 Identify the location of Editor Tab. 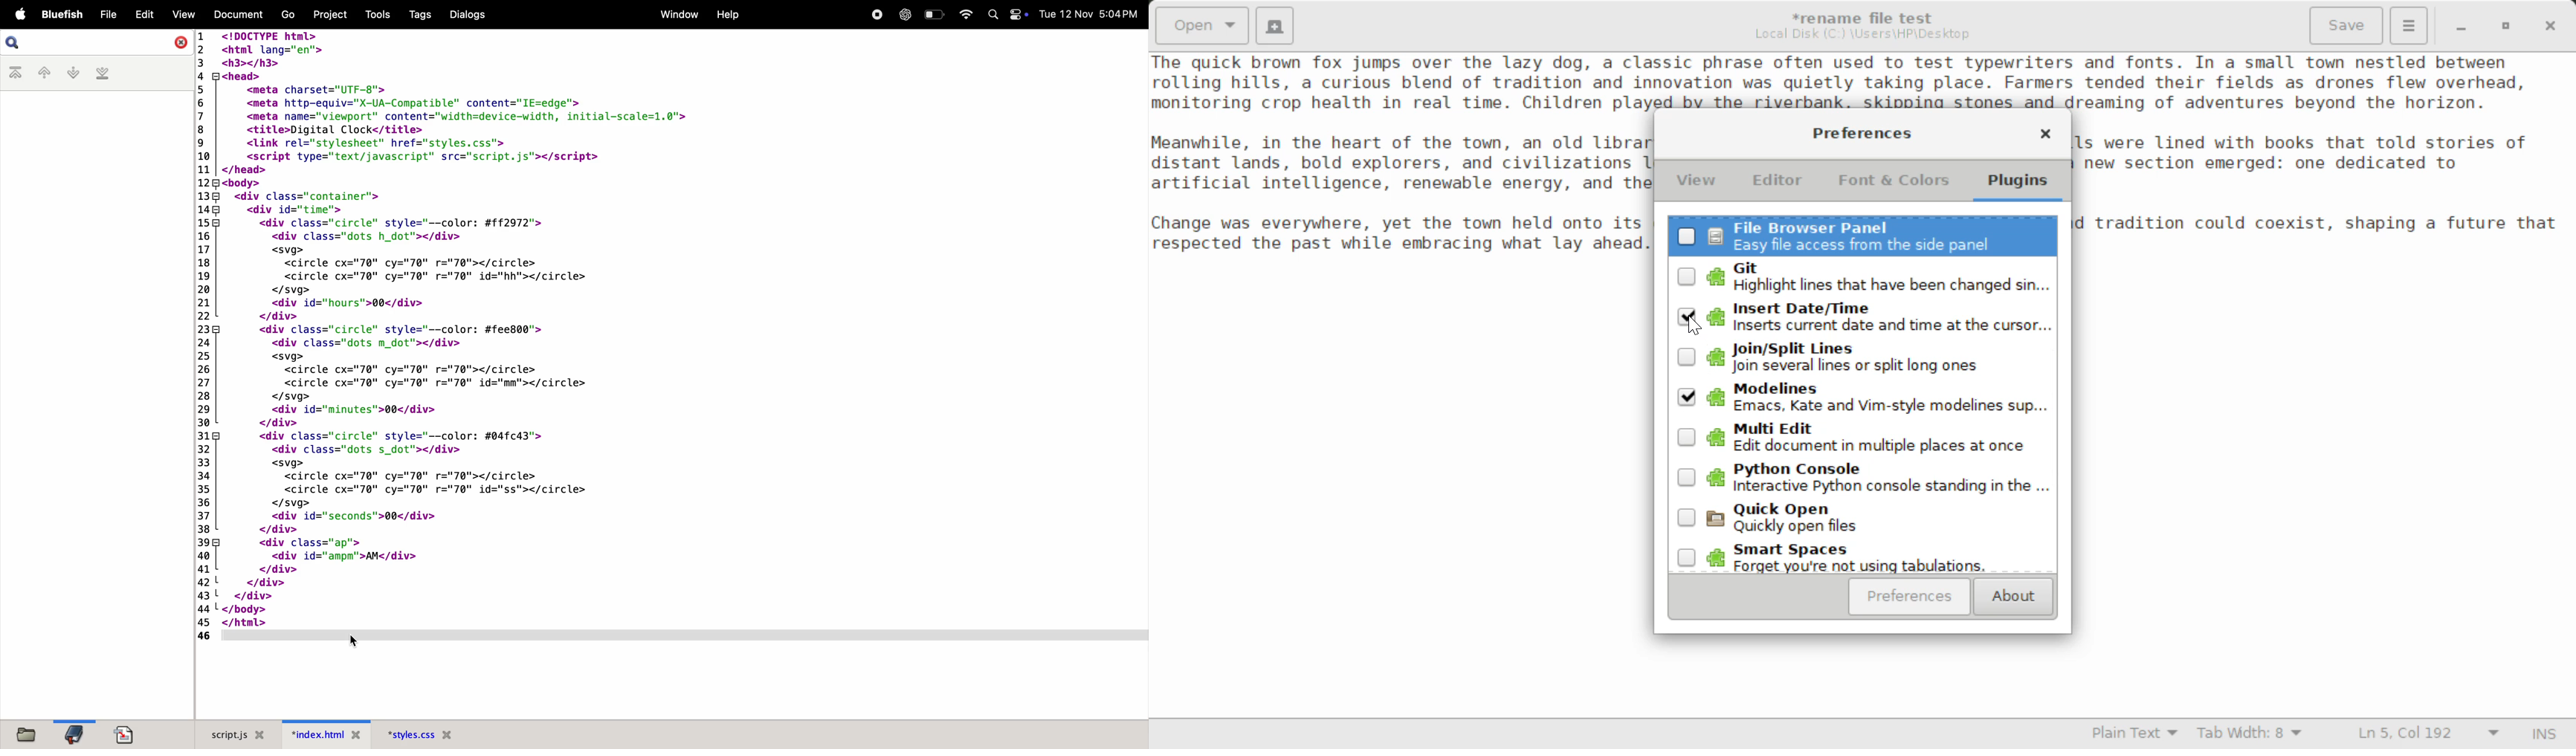
(1781, 184).